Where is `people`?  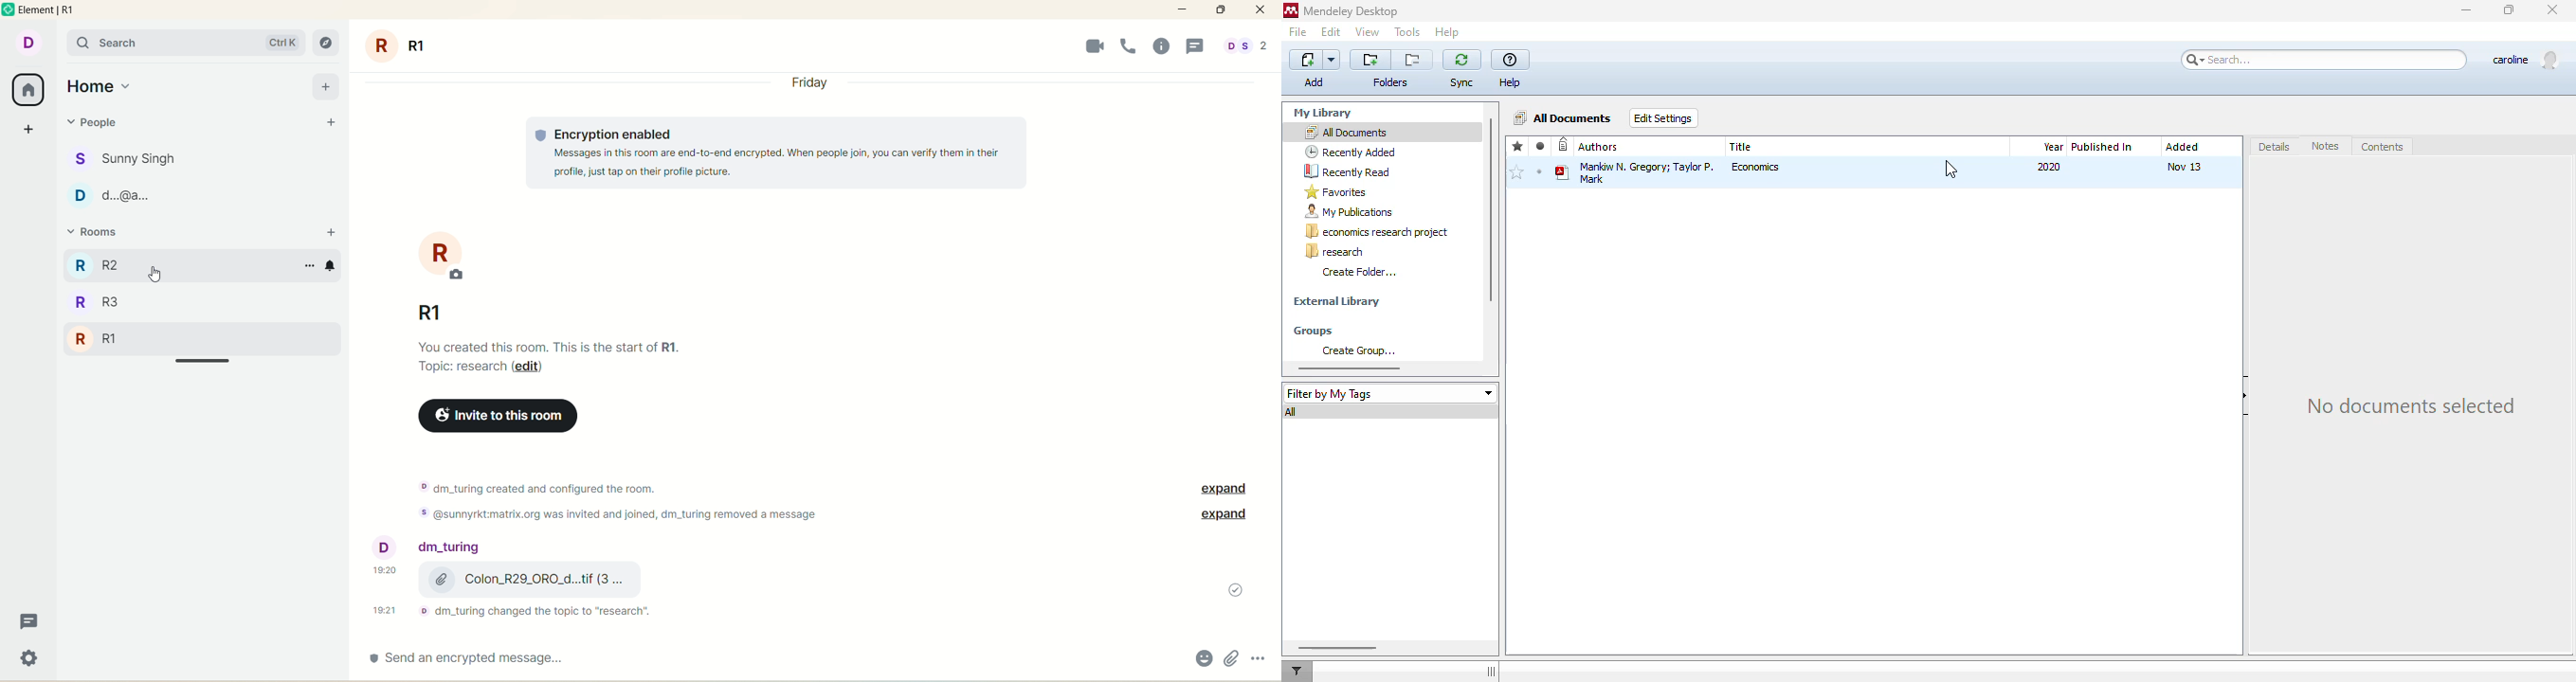 people is located at coordinates (134, 156).